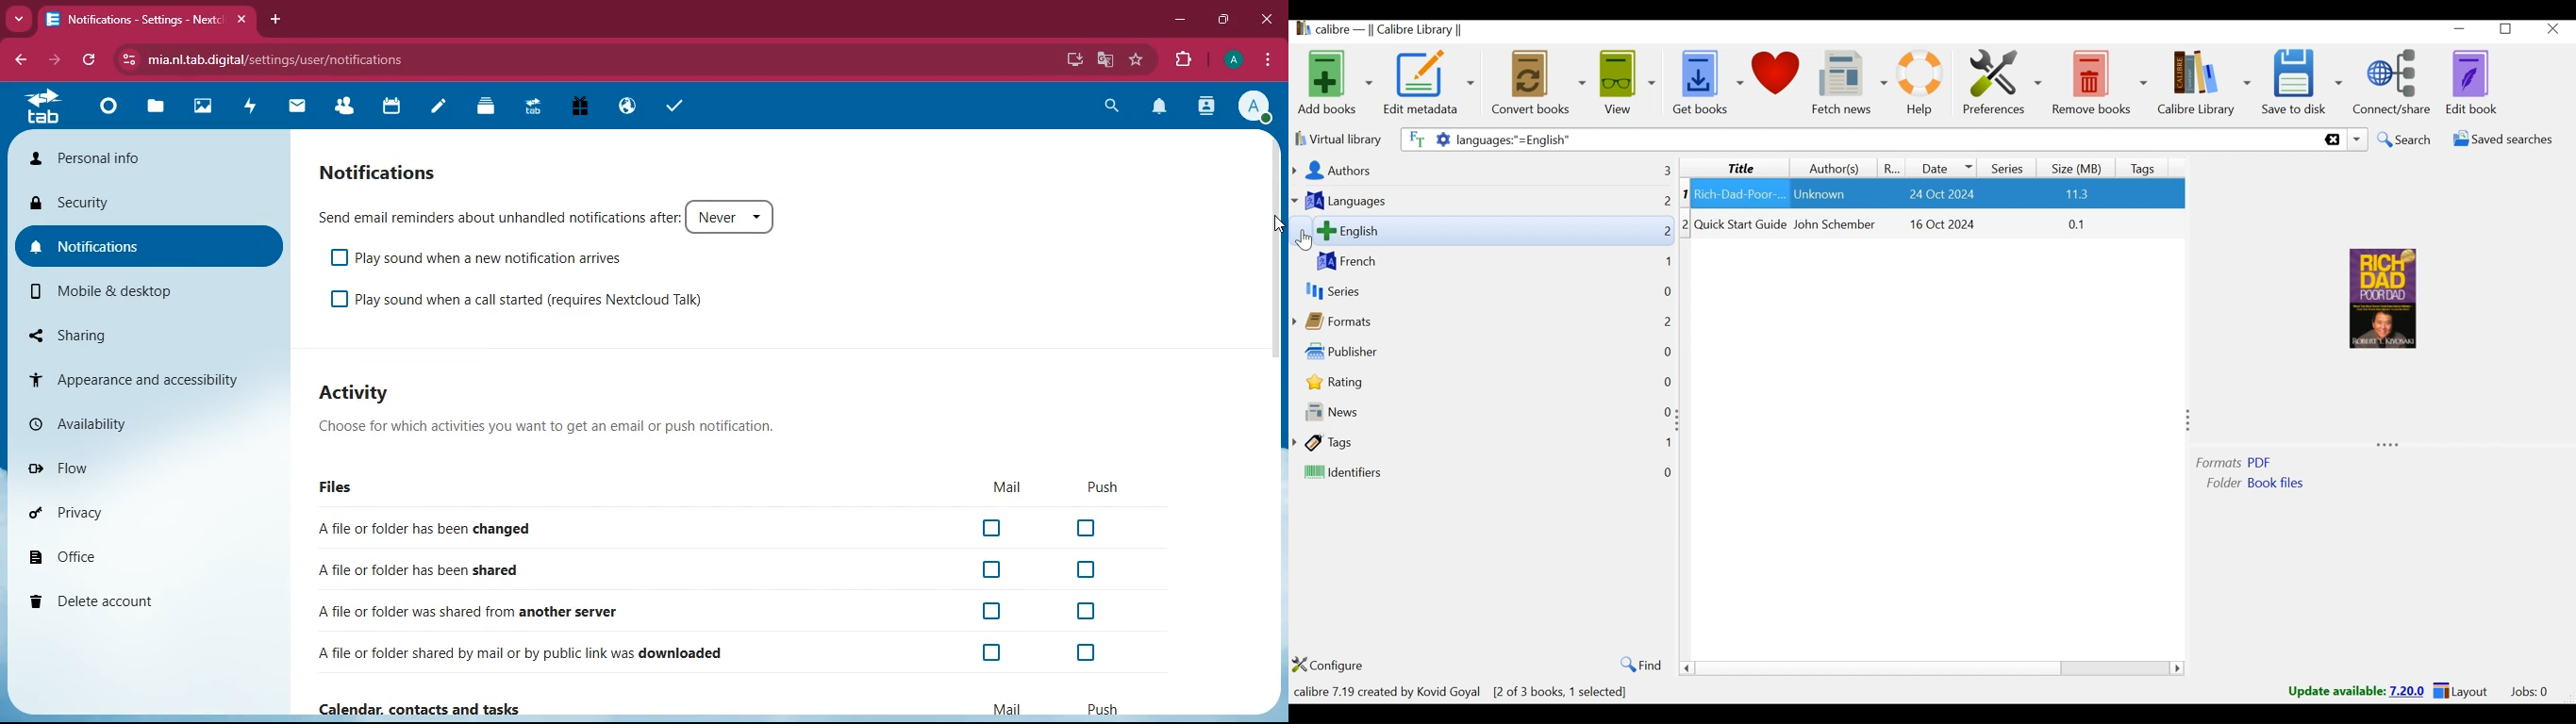 The image size is (2576, 728). Describe the element at coordinates (341, 491) in the screenshot. I see `files` at that location.